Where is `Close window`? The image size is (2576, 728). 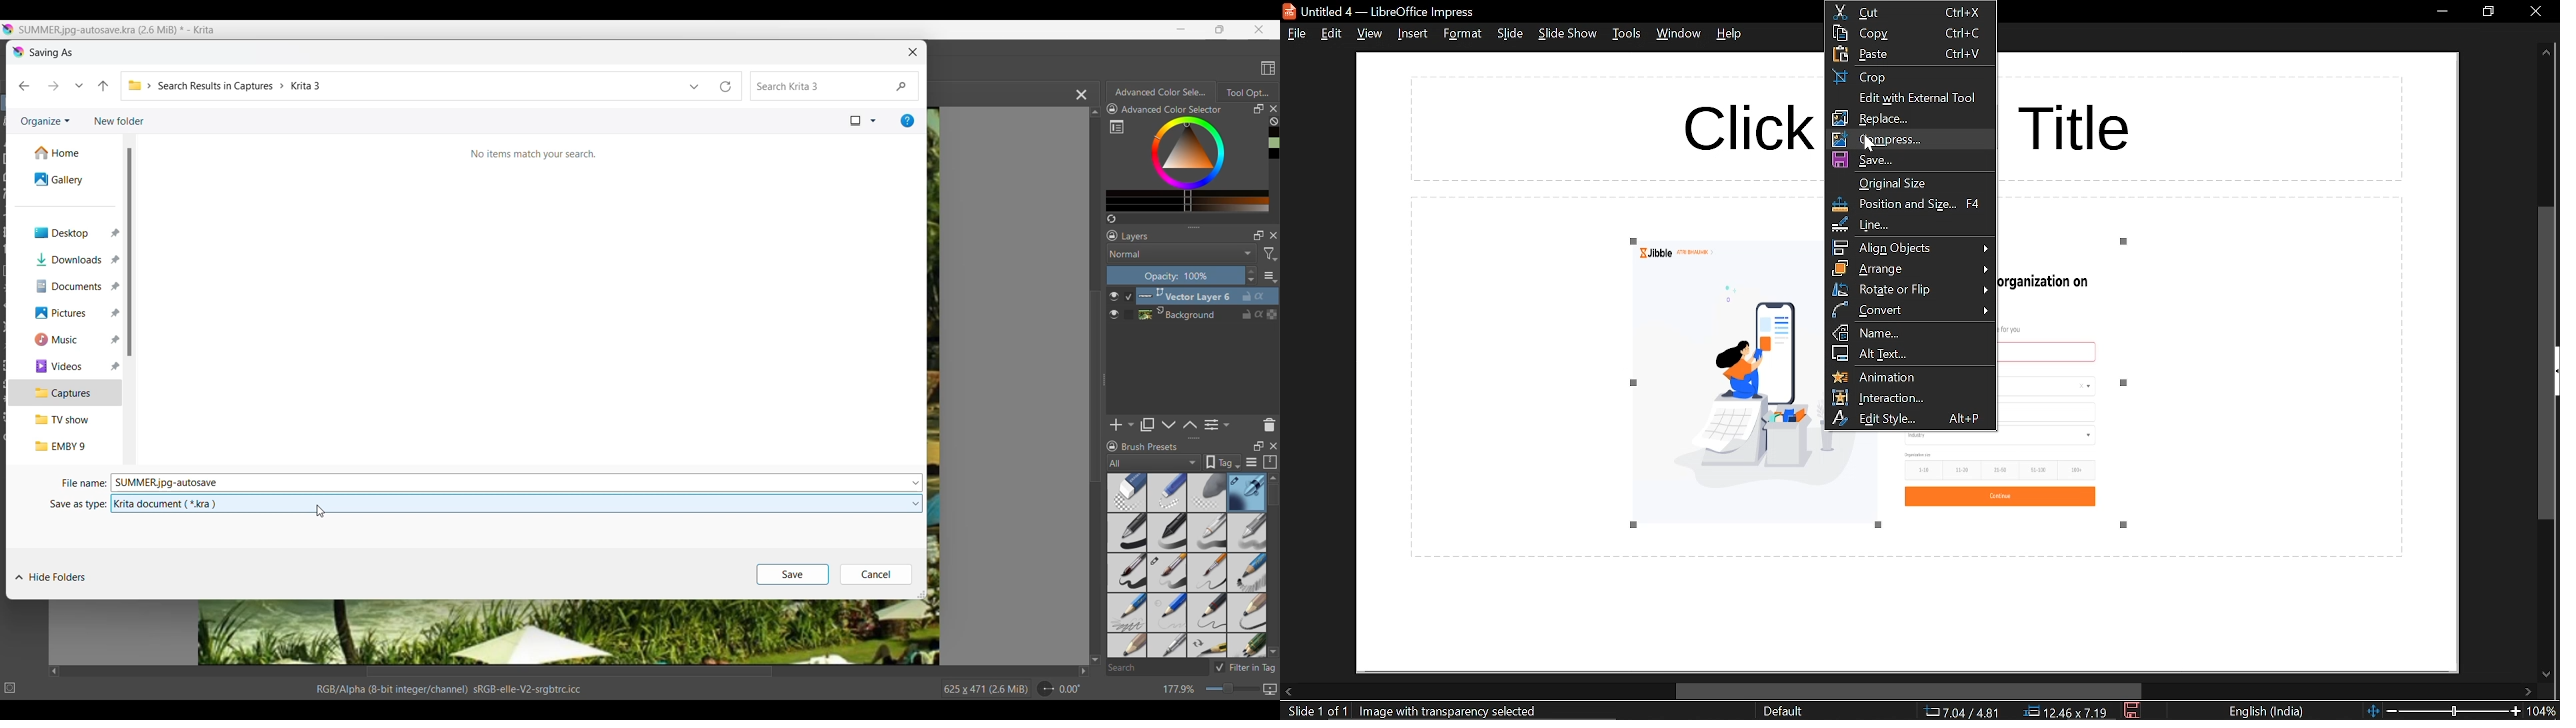
Close window is located at coordinates (913, 52).